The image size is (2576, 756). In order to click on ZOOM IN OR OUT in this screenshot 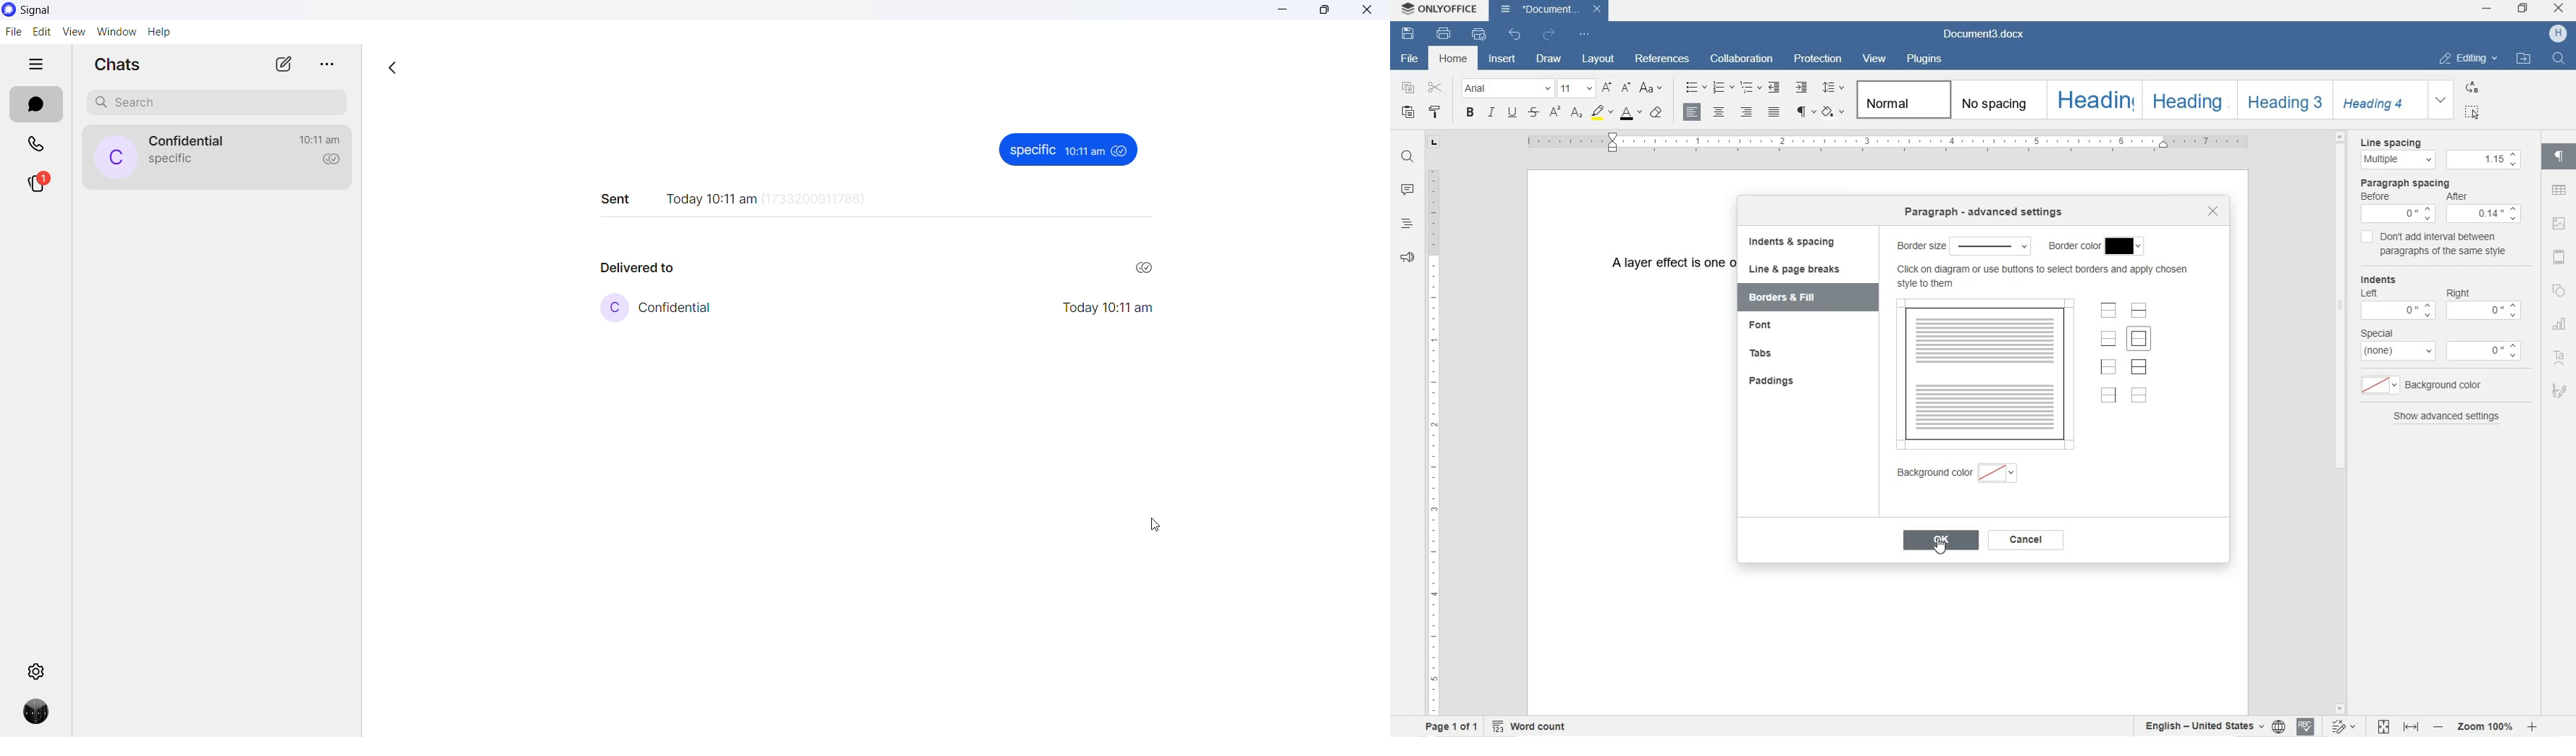, I will do `click(2486, 726)`.